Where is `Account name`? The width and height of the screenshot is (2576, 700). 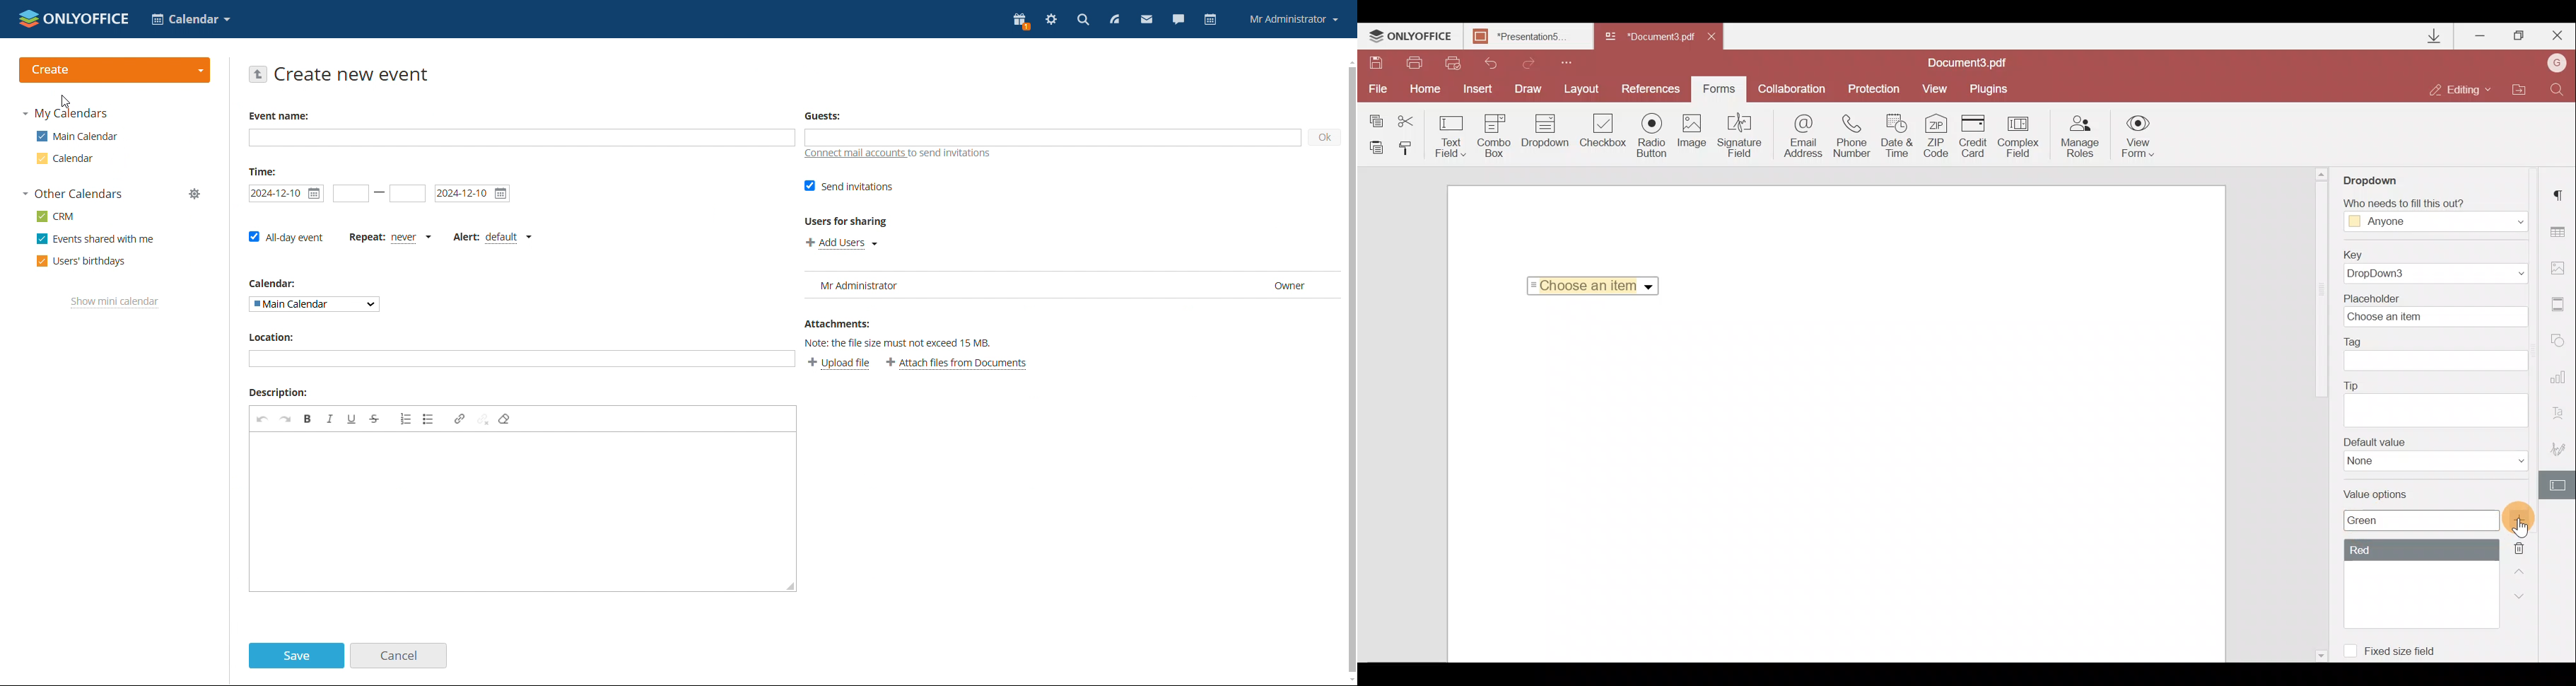
Account name is located at coordinates (2557, 62).